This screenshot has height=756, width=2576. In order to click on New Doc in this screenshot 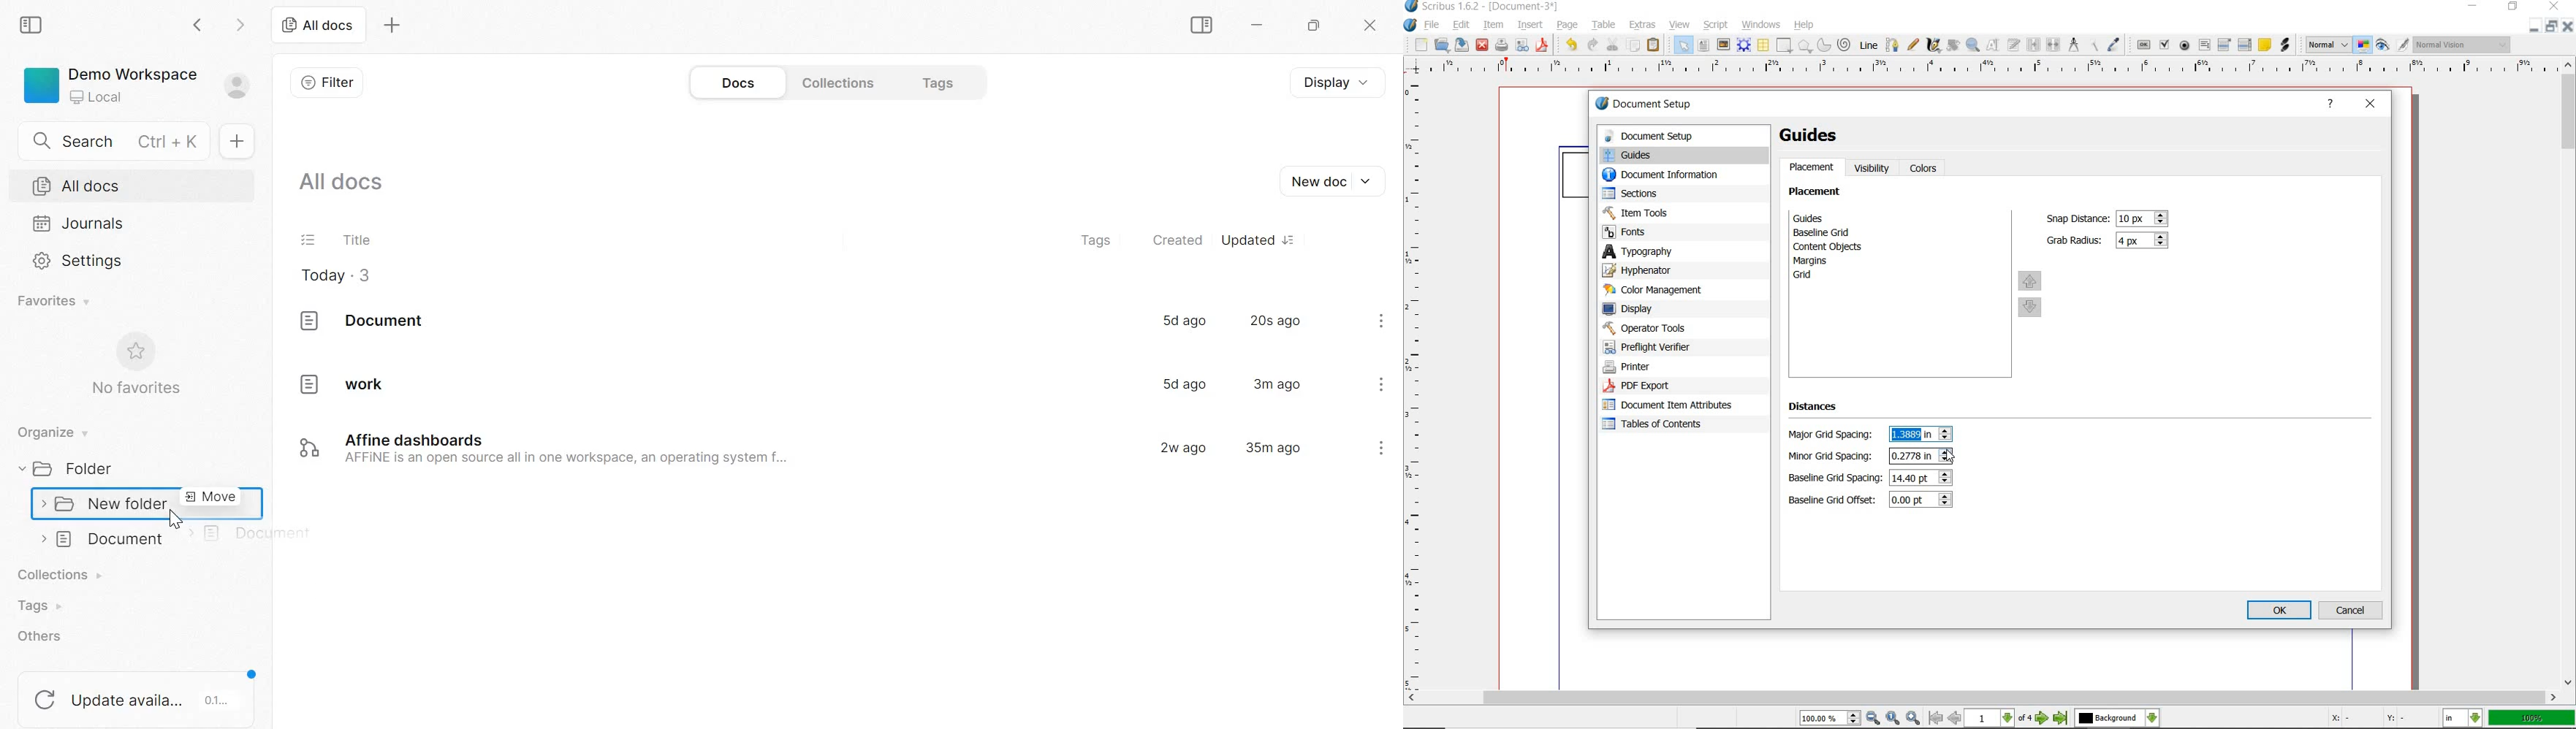, I will do `click(1340, 180)`.